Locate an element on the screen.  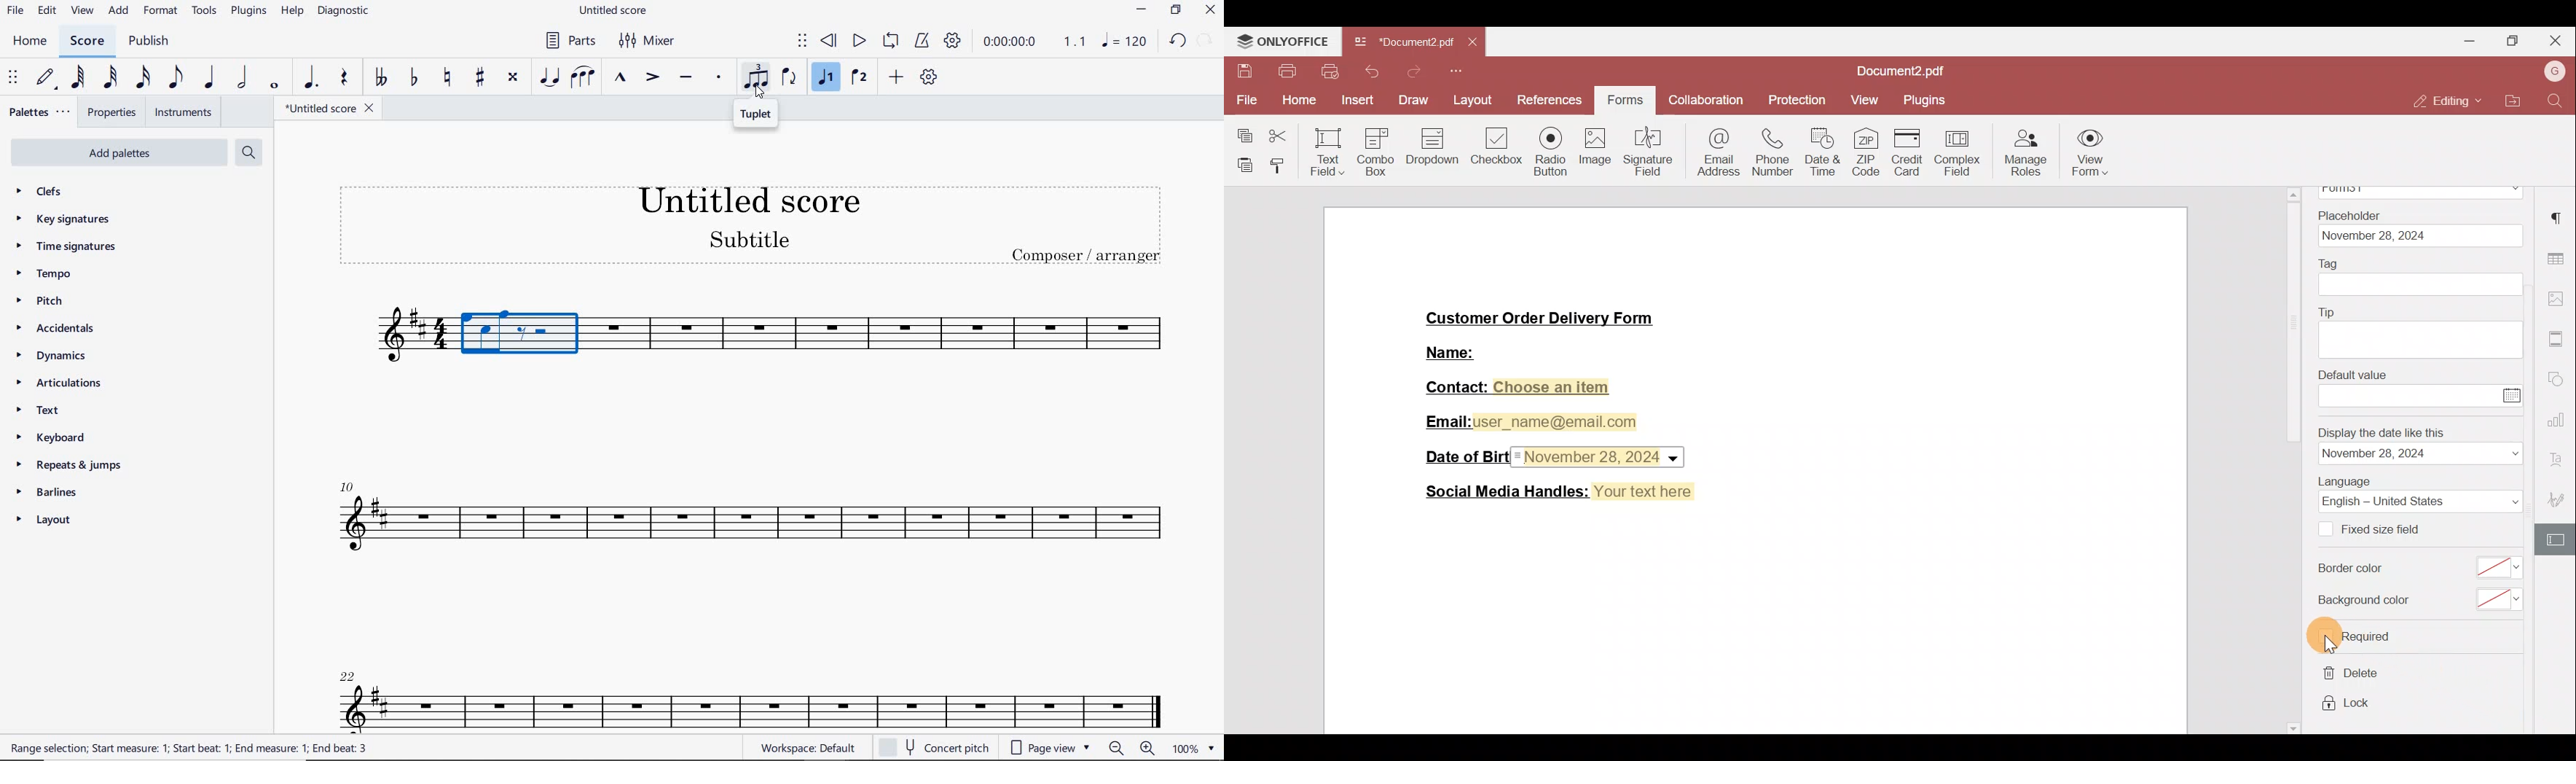
Font settings is located at coordinates (2558, 461).